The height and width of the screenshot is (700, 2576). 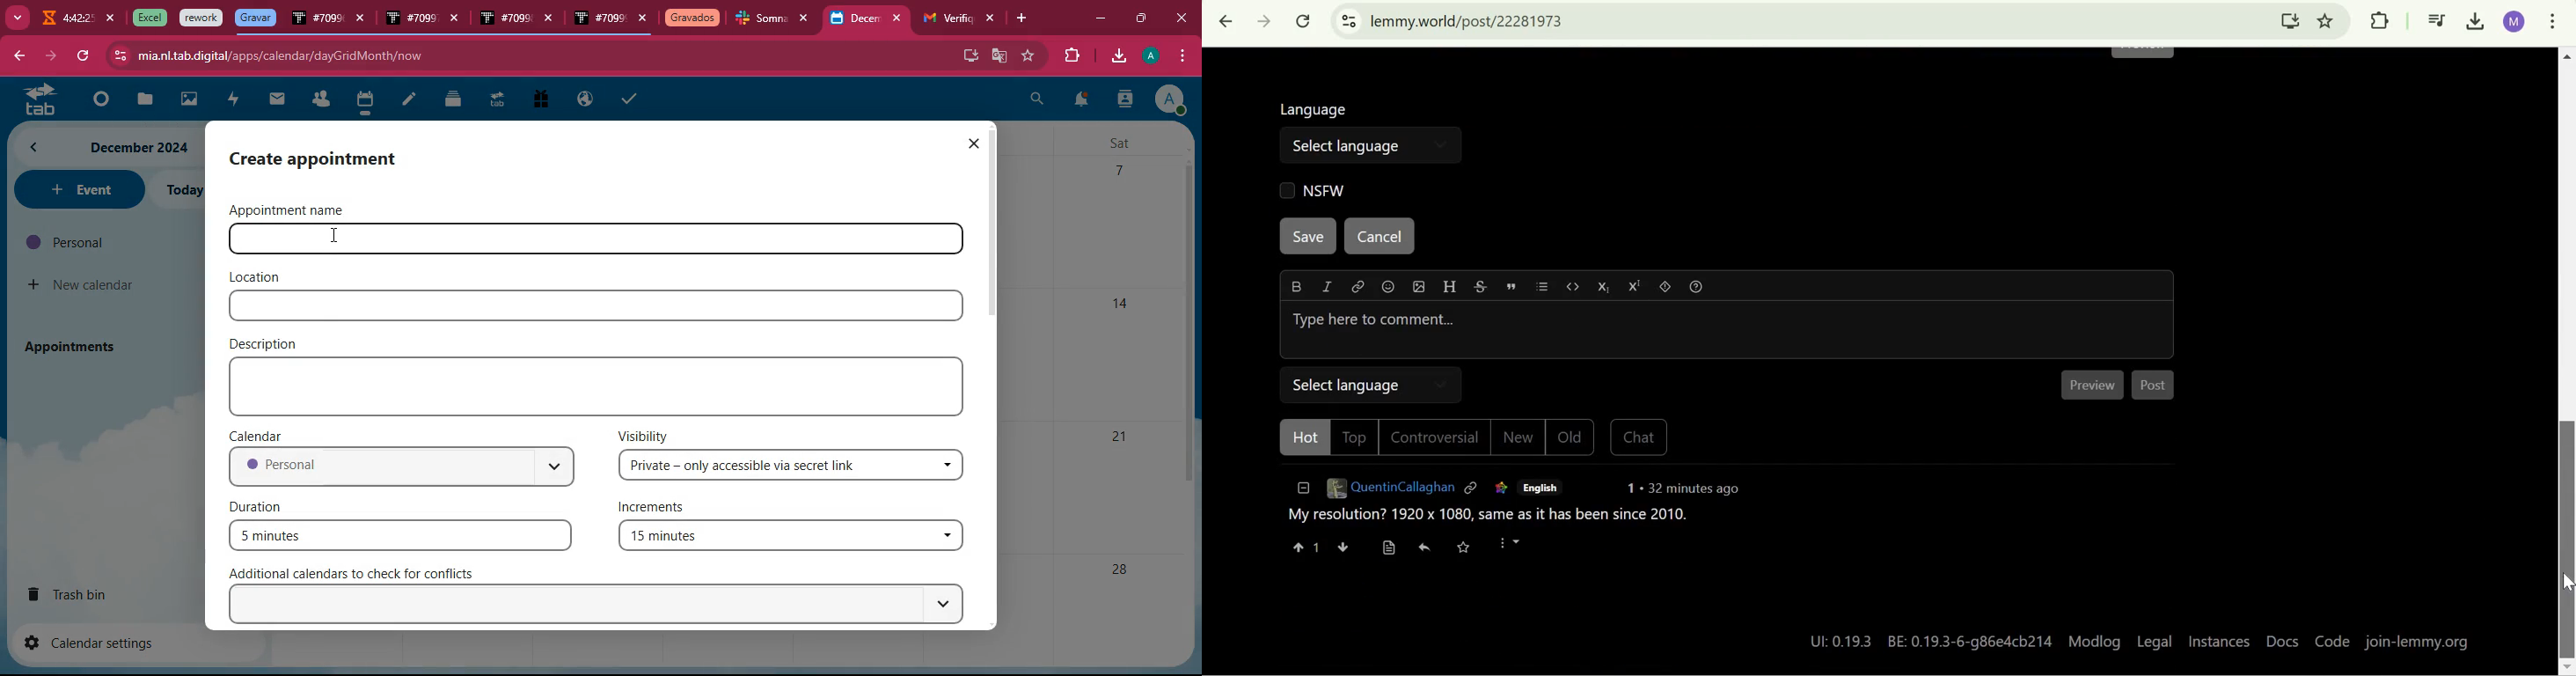 I want to click on description, so click(x=267, y=342).